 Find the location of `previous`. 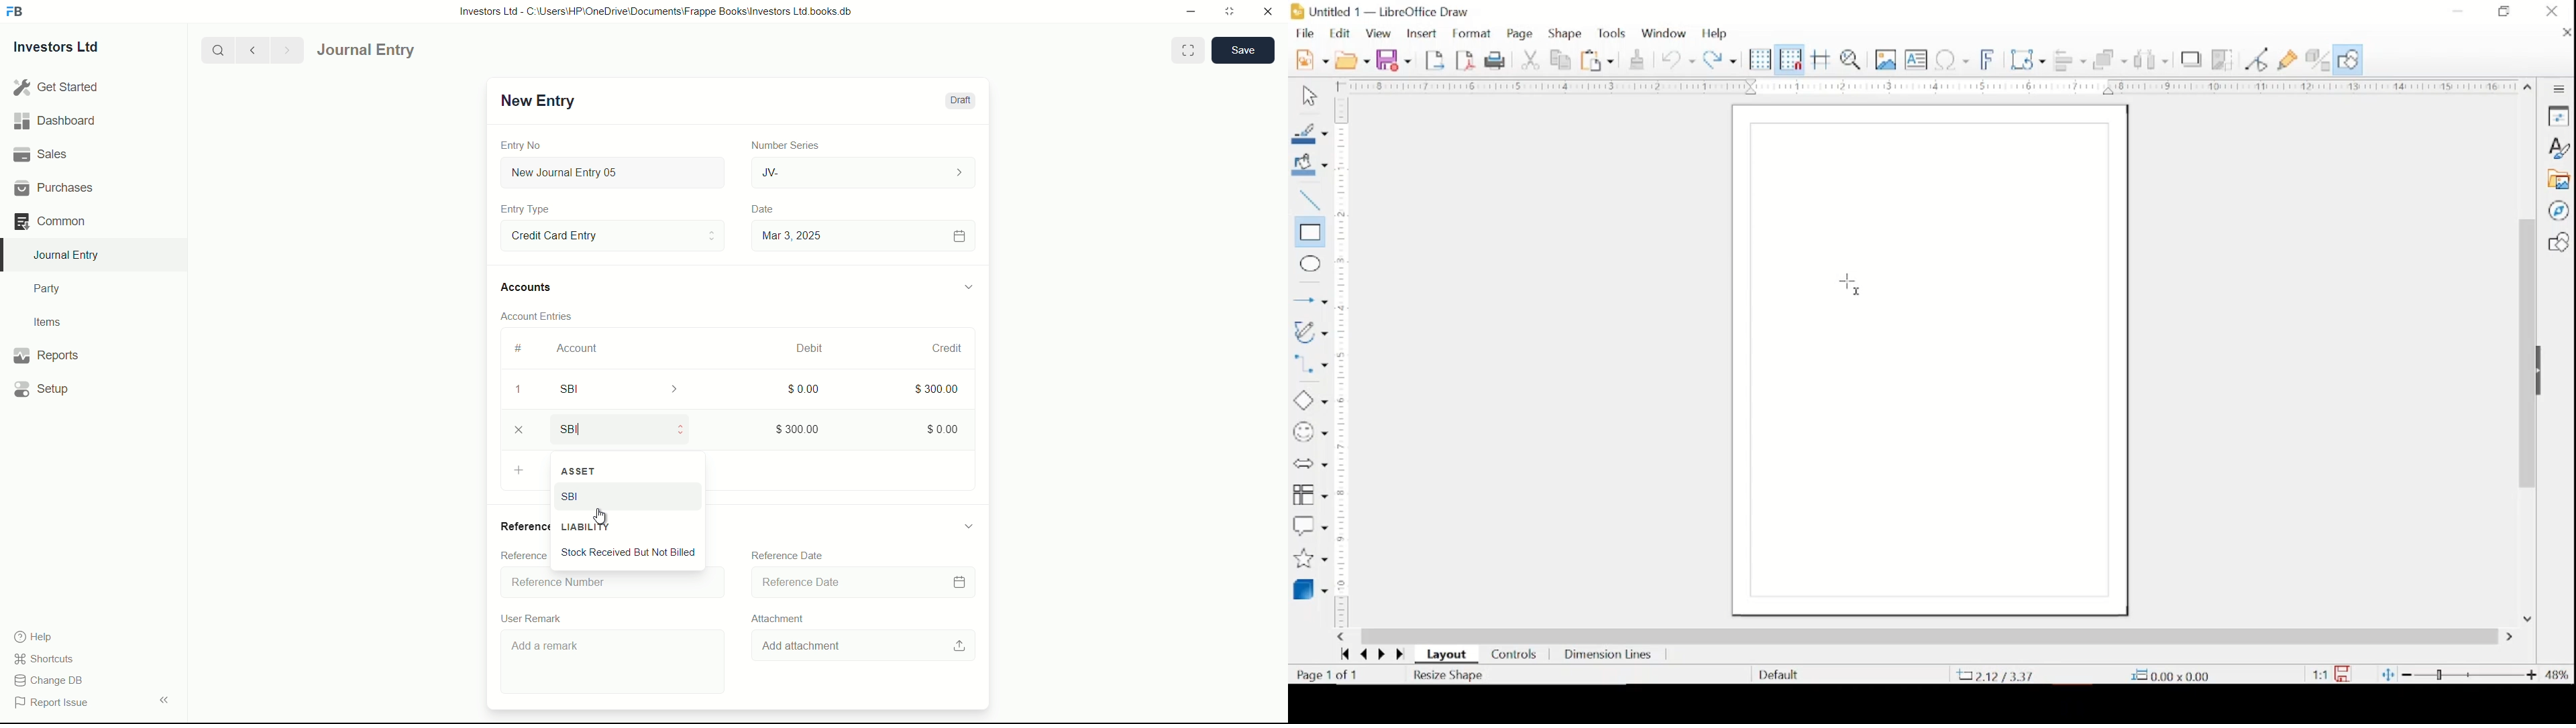

previous is located at coordinates (251, 50).